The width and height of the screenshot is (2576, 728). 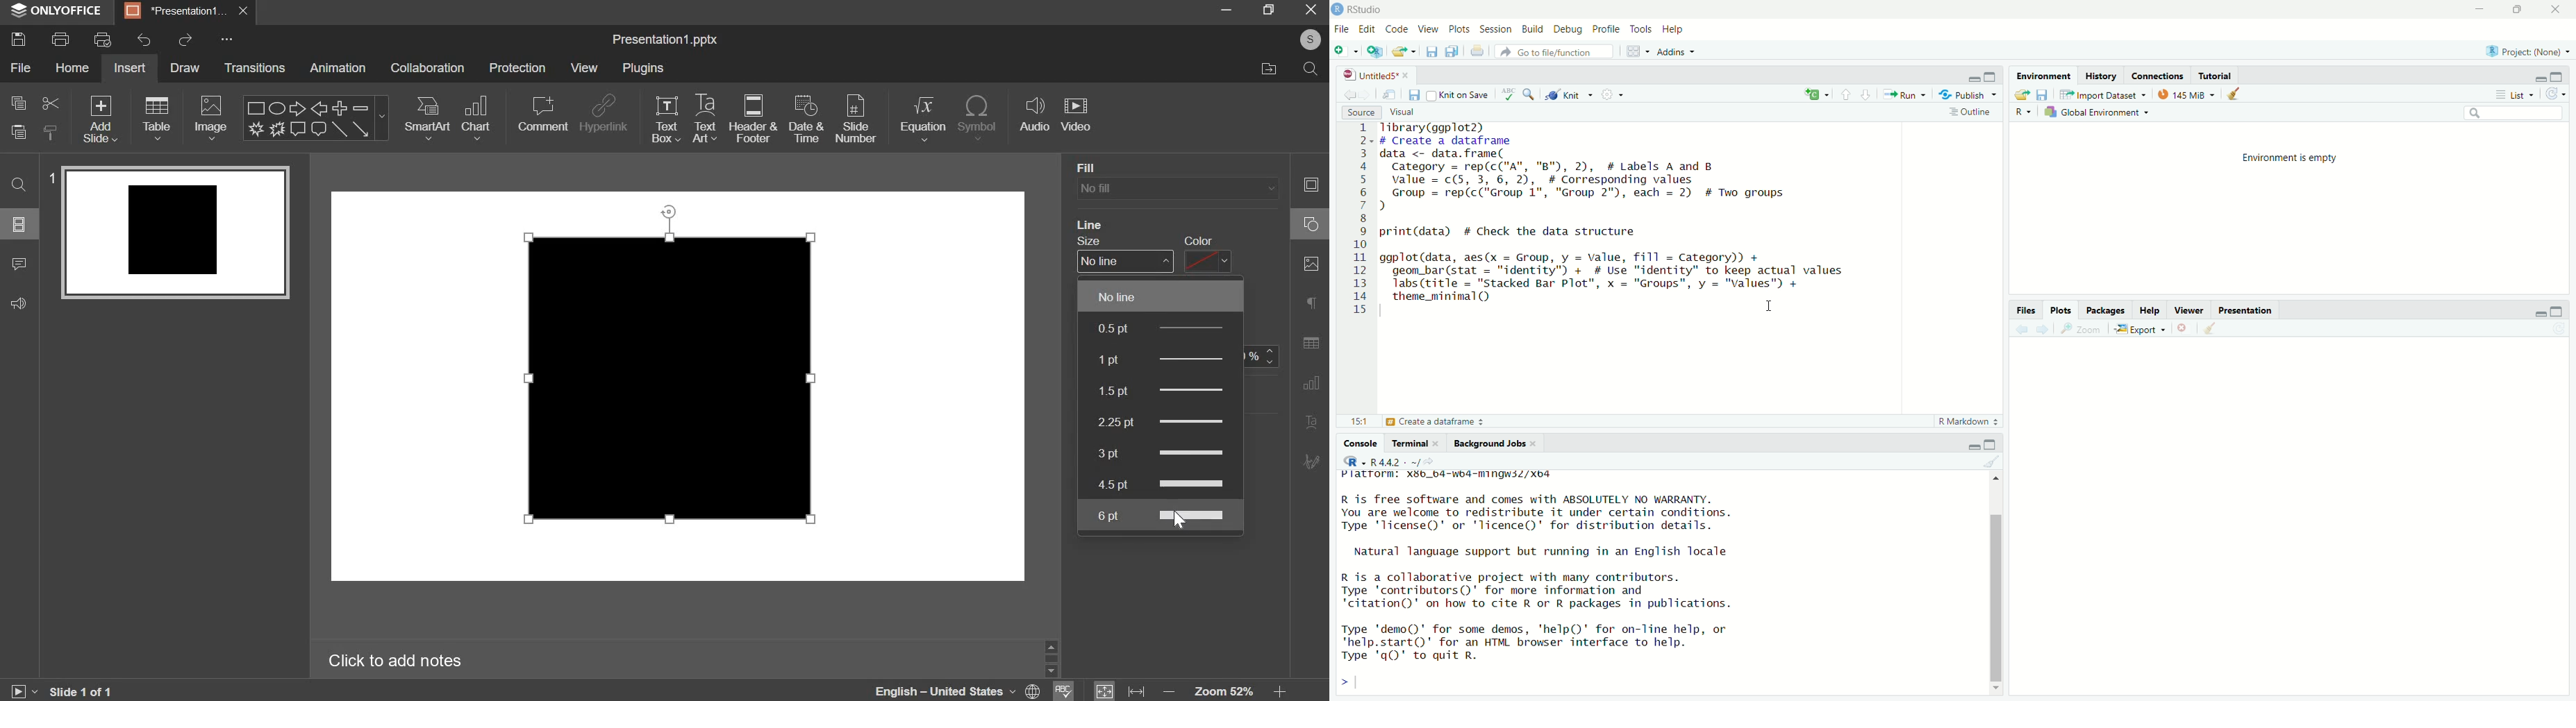 I want to click on 1pt, so click(x=1184, y=358).